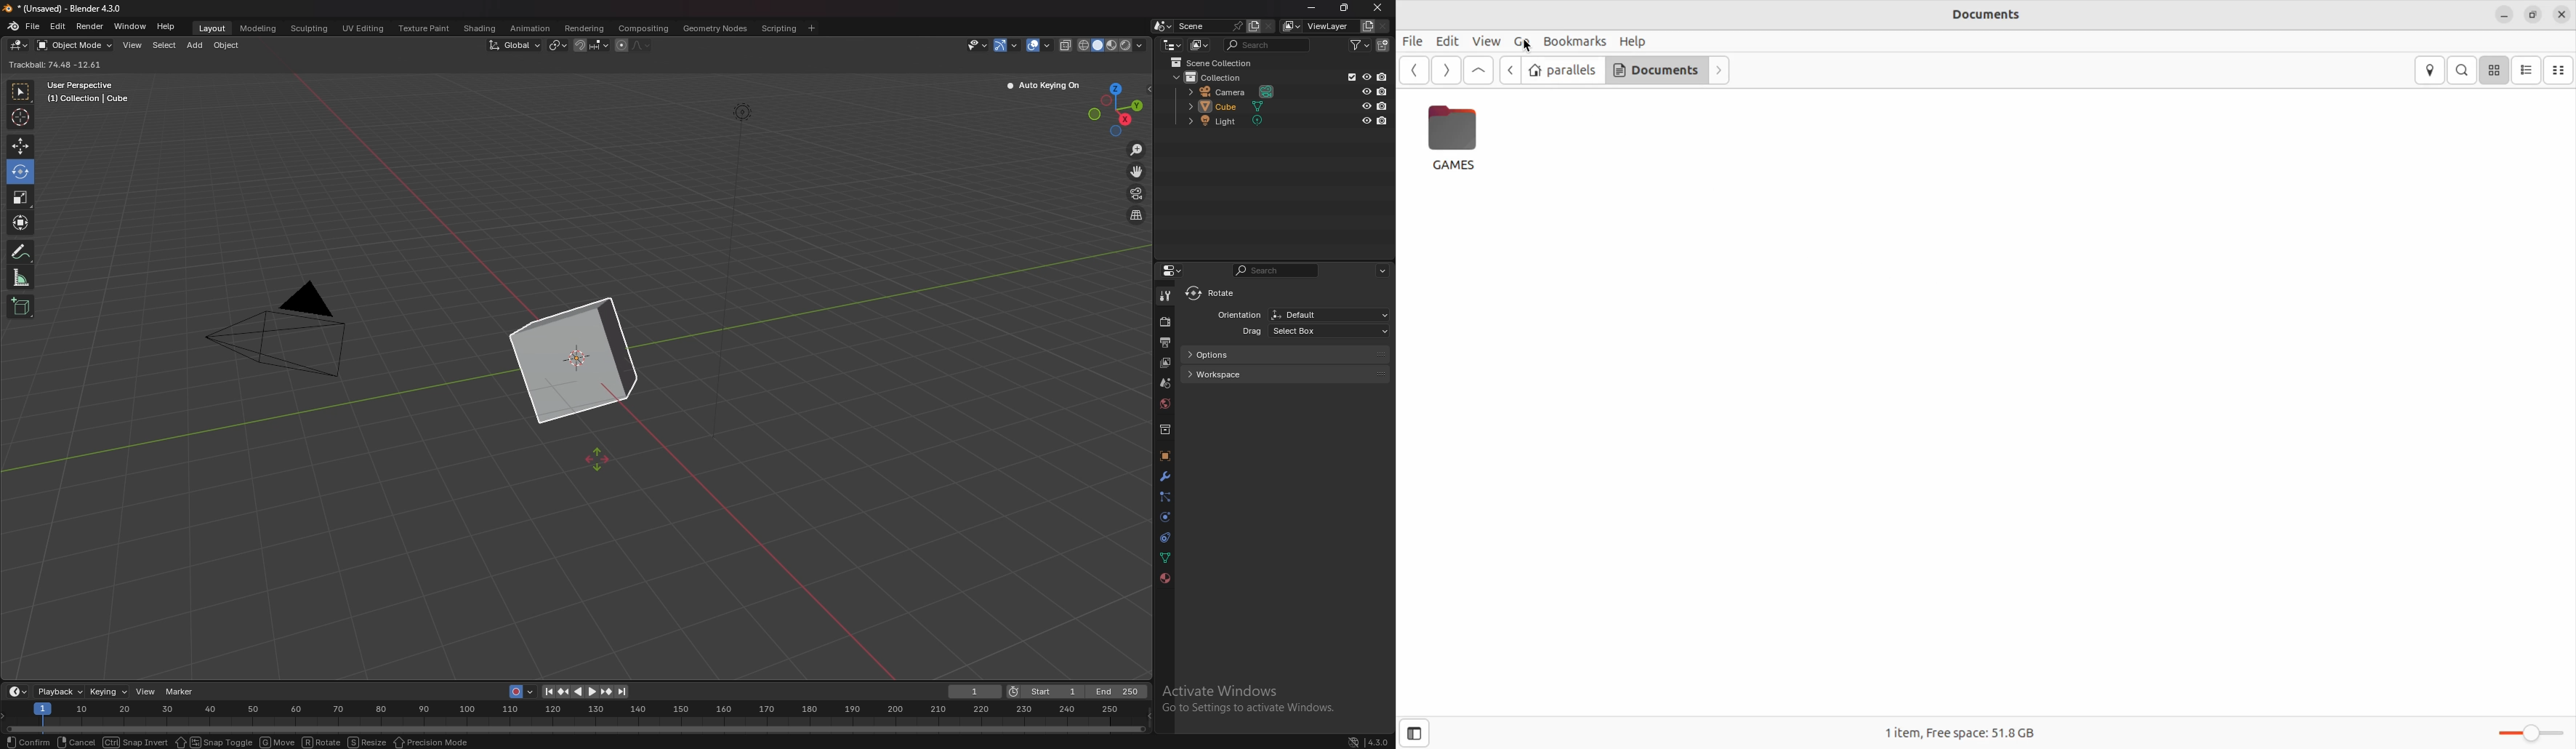 This screenshot has width=2576, height=756. I want to click on auto keying on, so click(1044, 86).